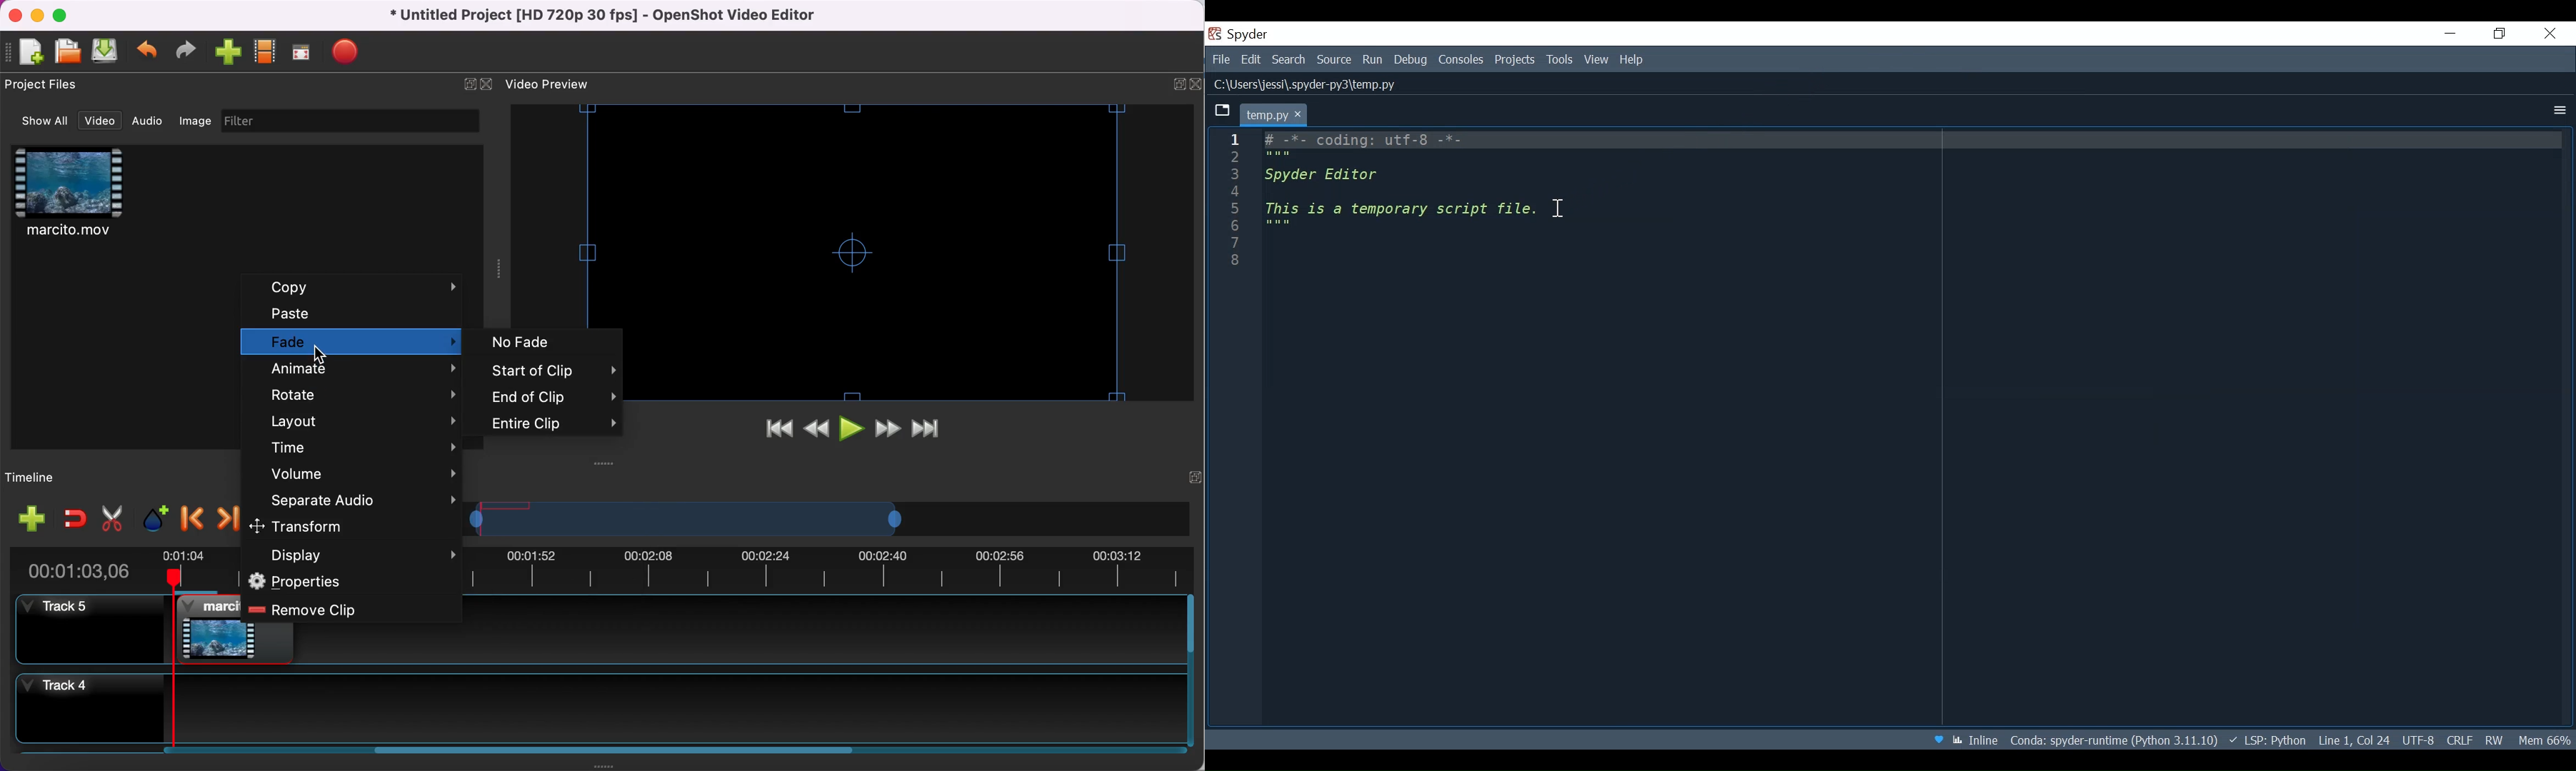 This screenshot has width=2576, height=784. Describe the element at coordinates (1558, 60) in the screenshot. I see `Tools` at that location.